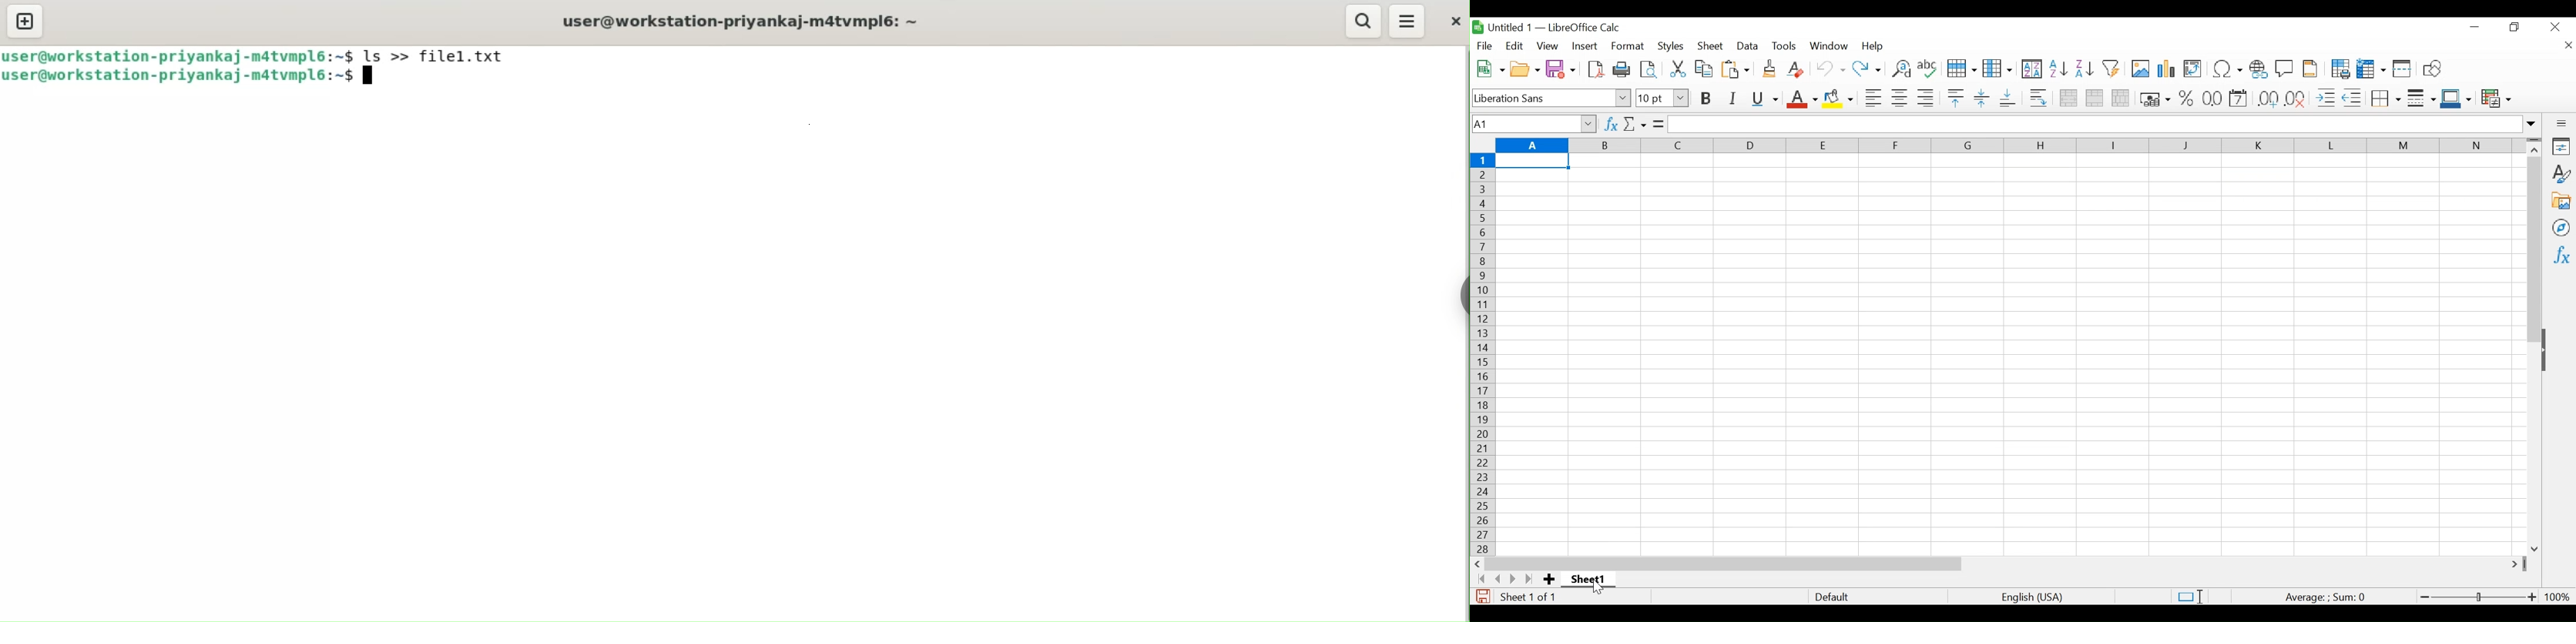 This screenshot has height=644, width=2576. What do you see at coordinates (2402, 69) in the screenshot?
I see `Split Window` at bounding box center [2402, 69].